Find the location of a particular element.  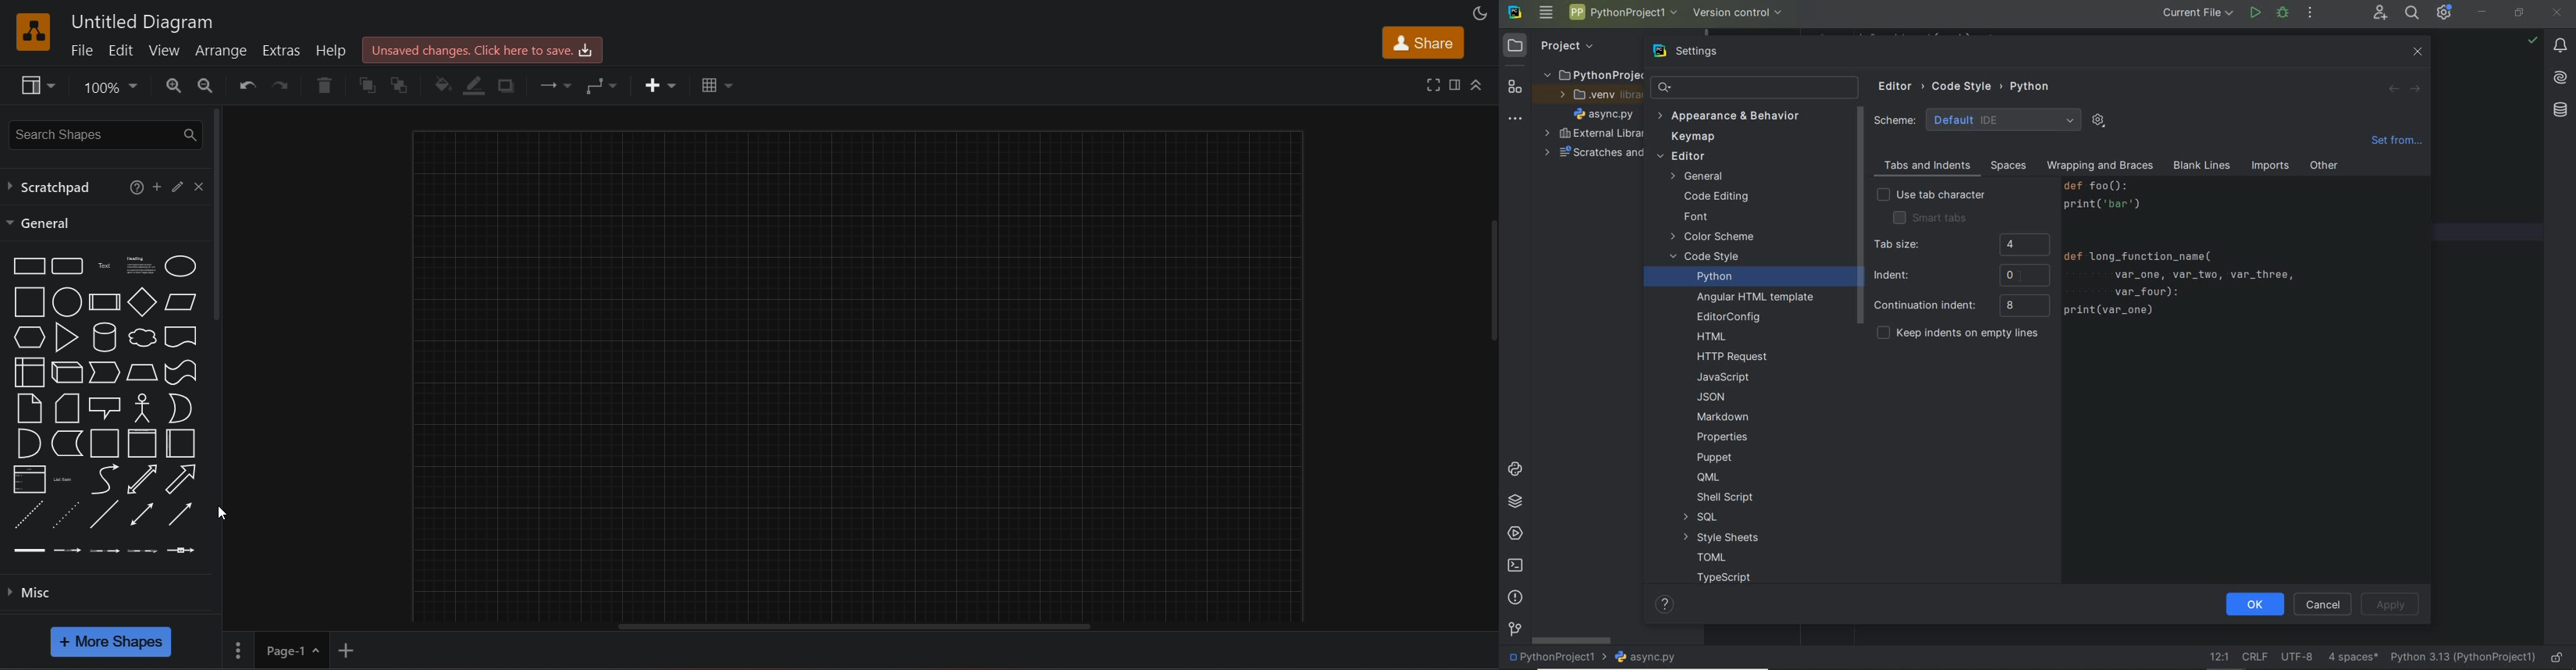

make file ready only is located at coordinates (2559, 658).